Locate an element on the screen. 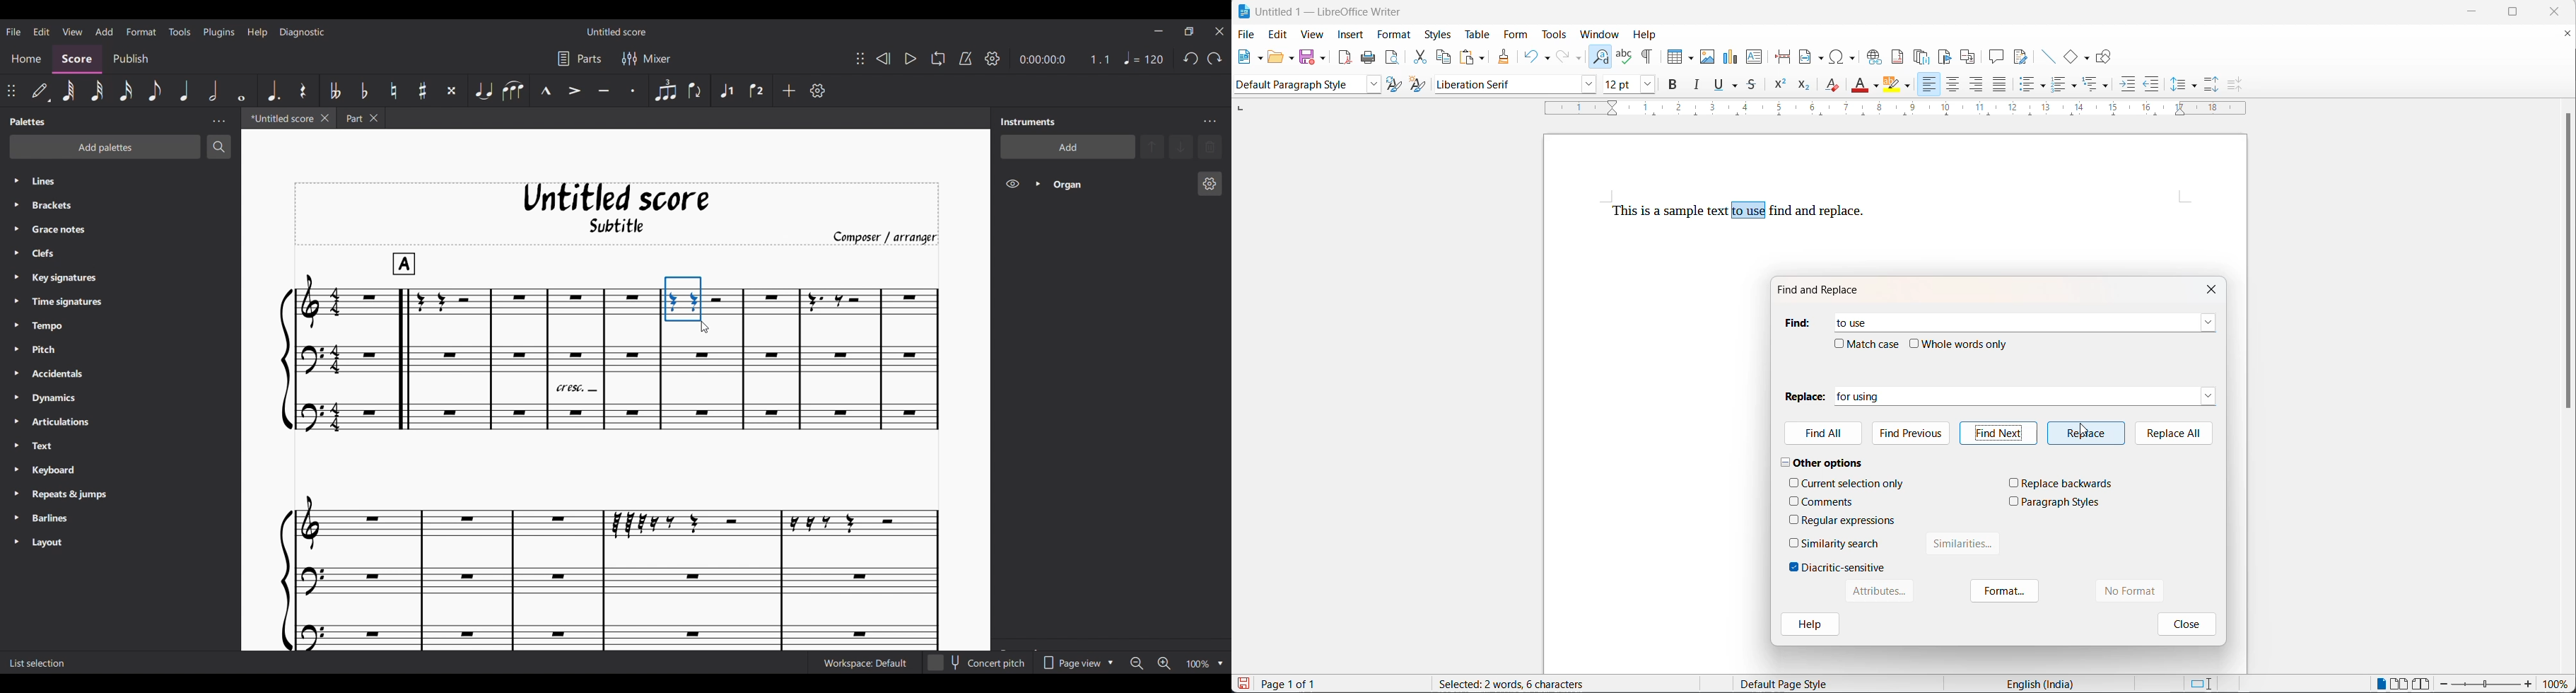 This screenshot has height=700, width=2576. Search is located at coordinates (219, 146).